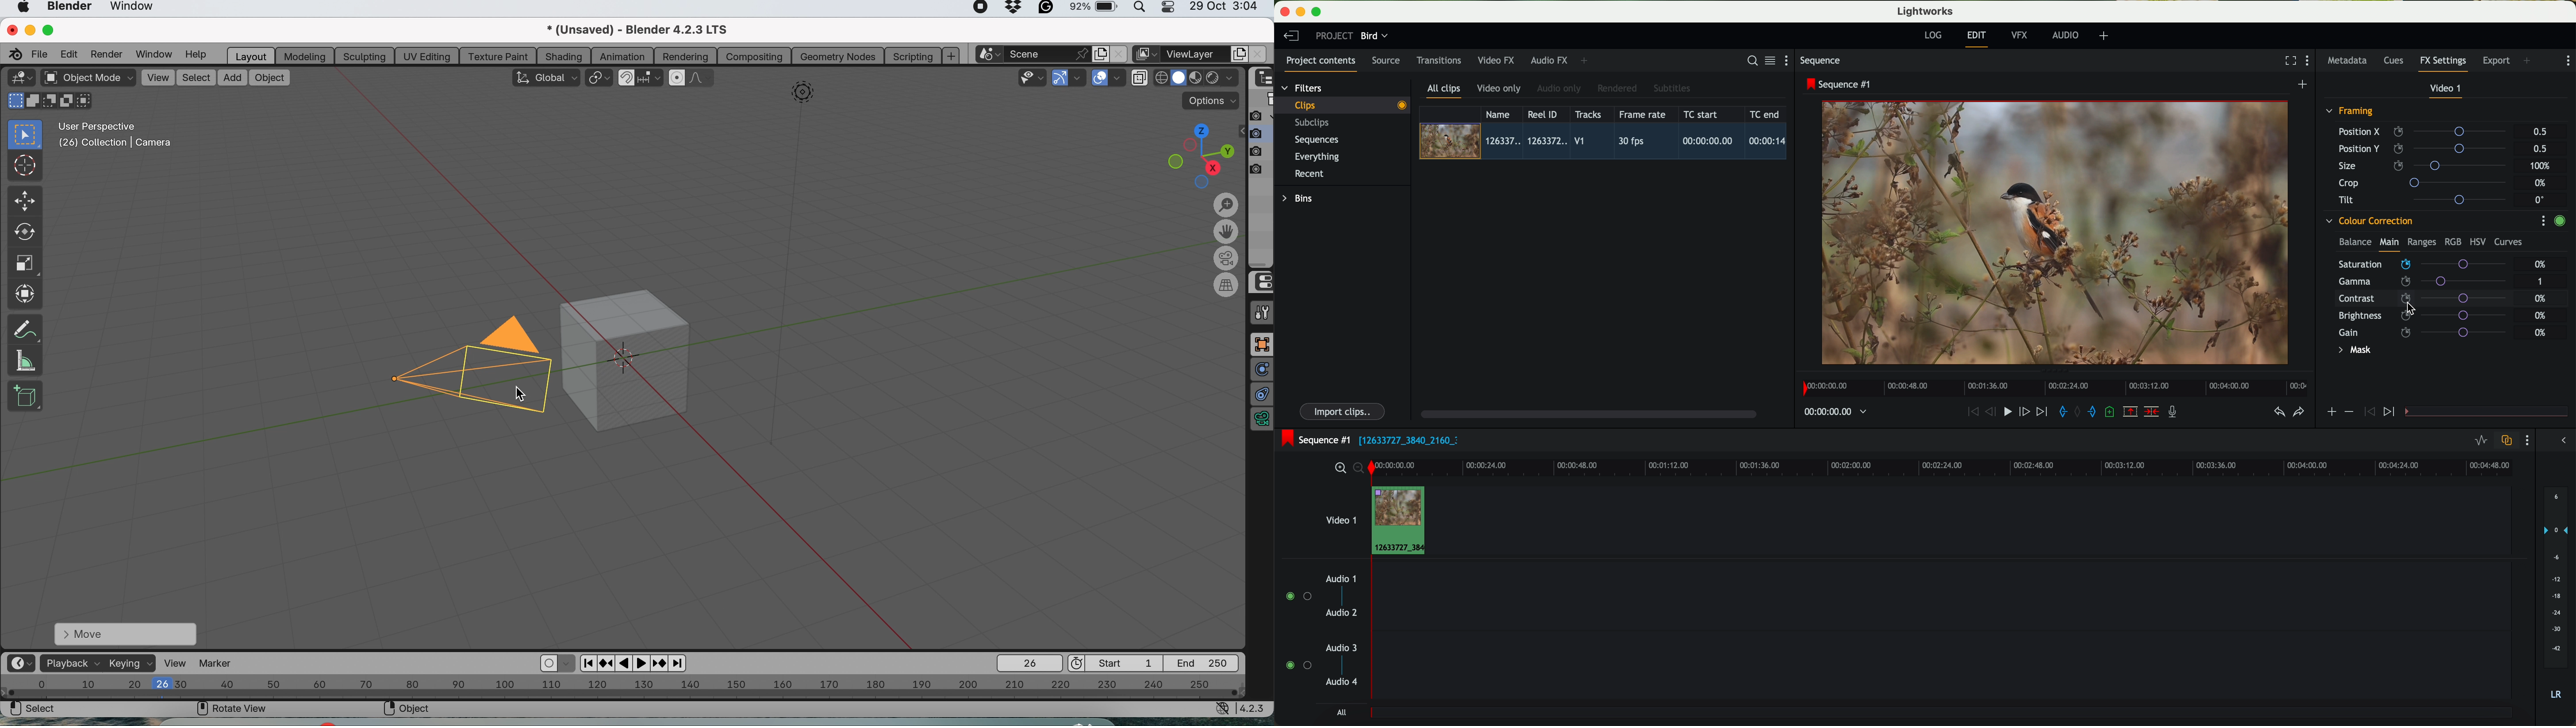 The image size is (2576, 728). What do you see at coordinates (2526, 440) in the screenshot?
I see `show settings menu` at bounding box center [2526, 440].